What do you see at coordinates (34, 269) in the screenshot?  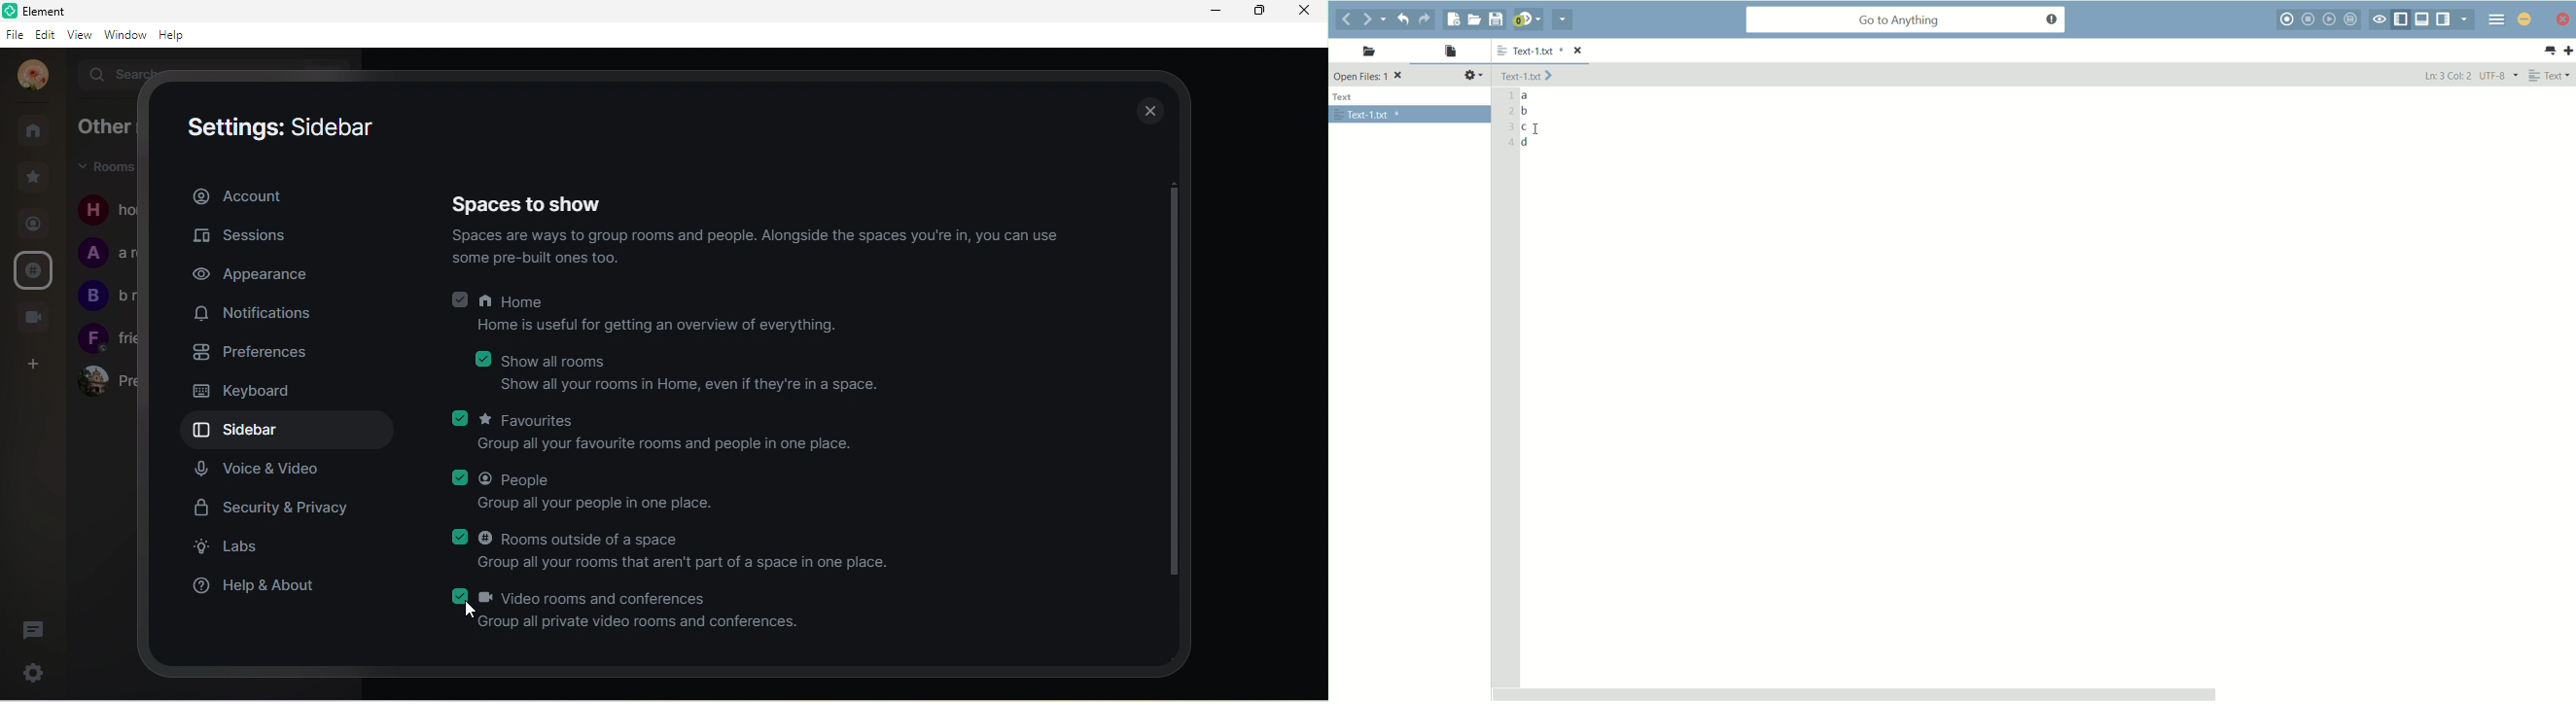 I see `public room` at bounding box center [34, 269].